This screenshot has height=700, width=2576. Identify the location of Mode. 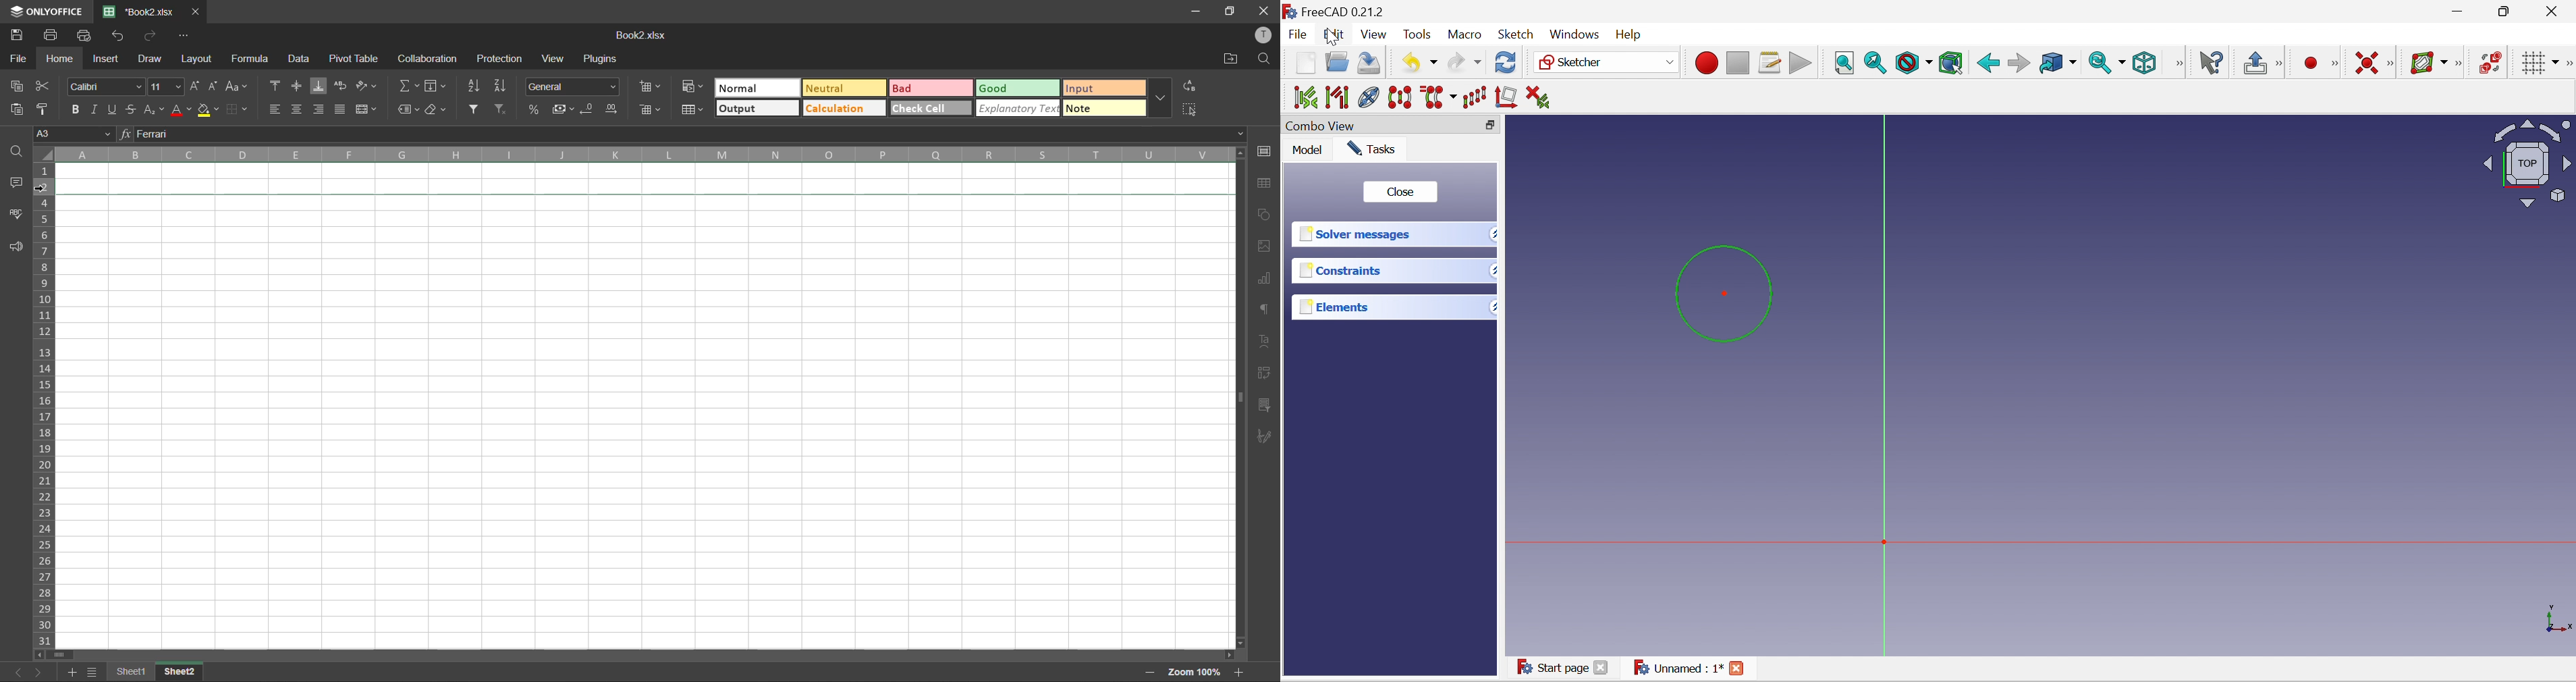
(1307, 150).